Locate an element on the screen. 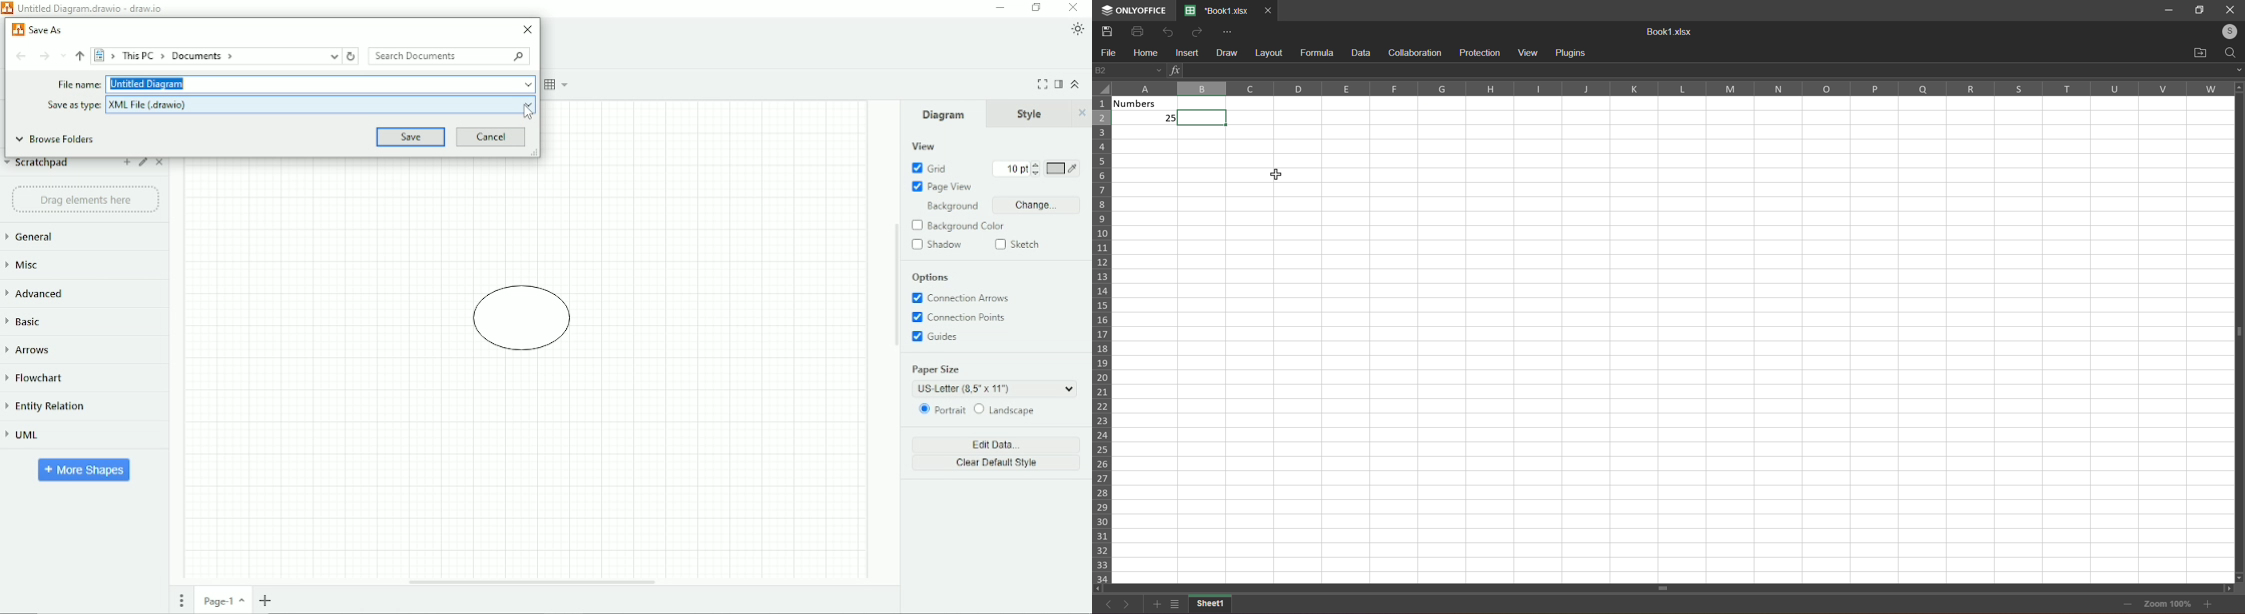 This screenshot has width=2268, height=616. previous is located at coordinates (1109, 607).